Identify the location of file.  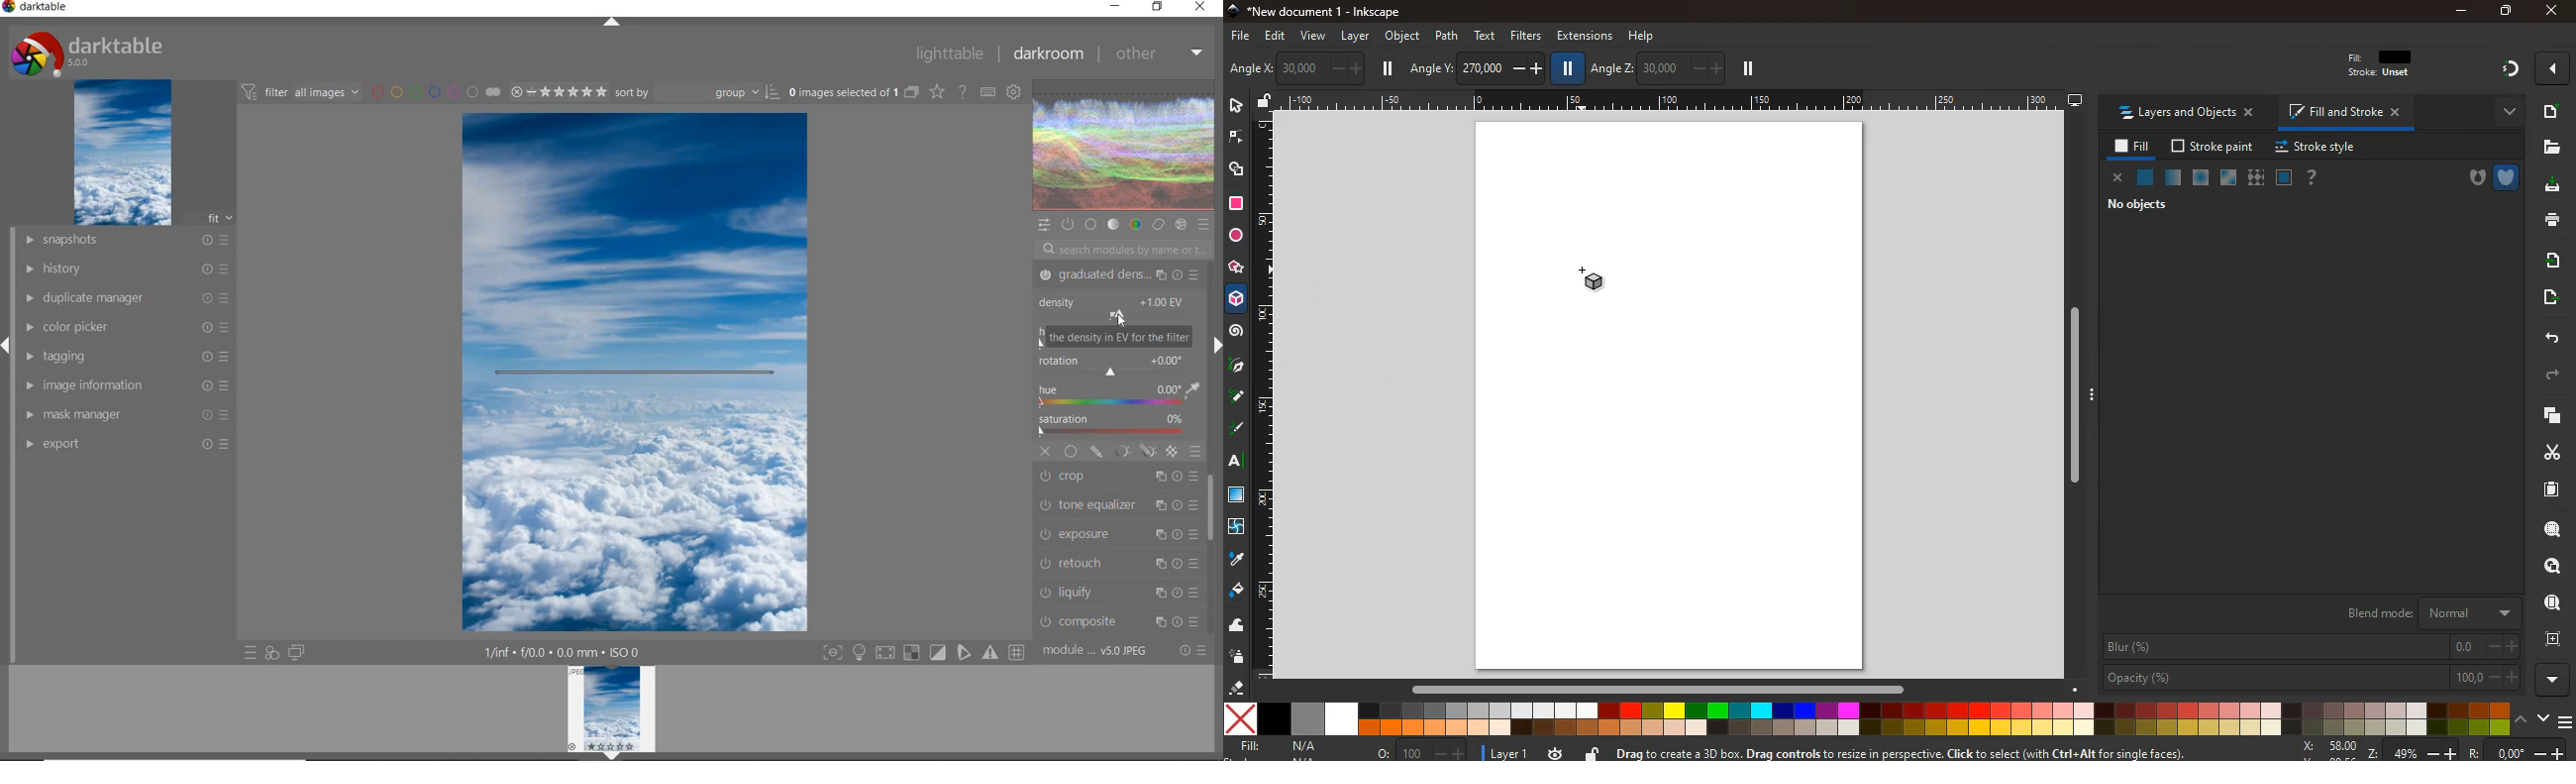
(1239, 35).